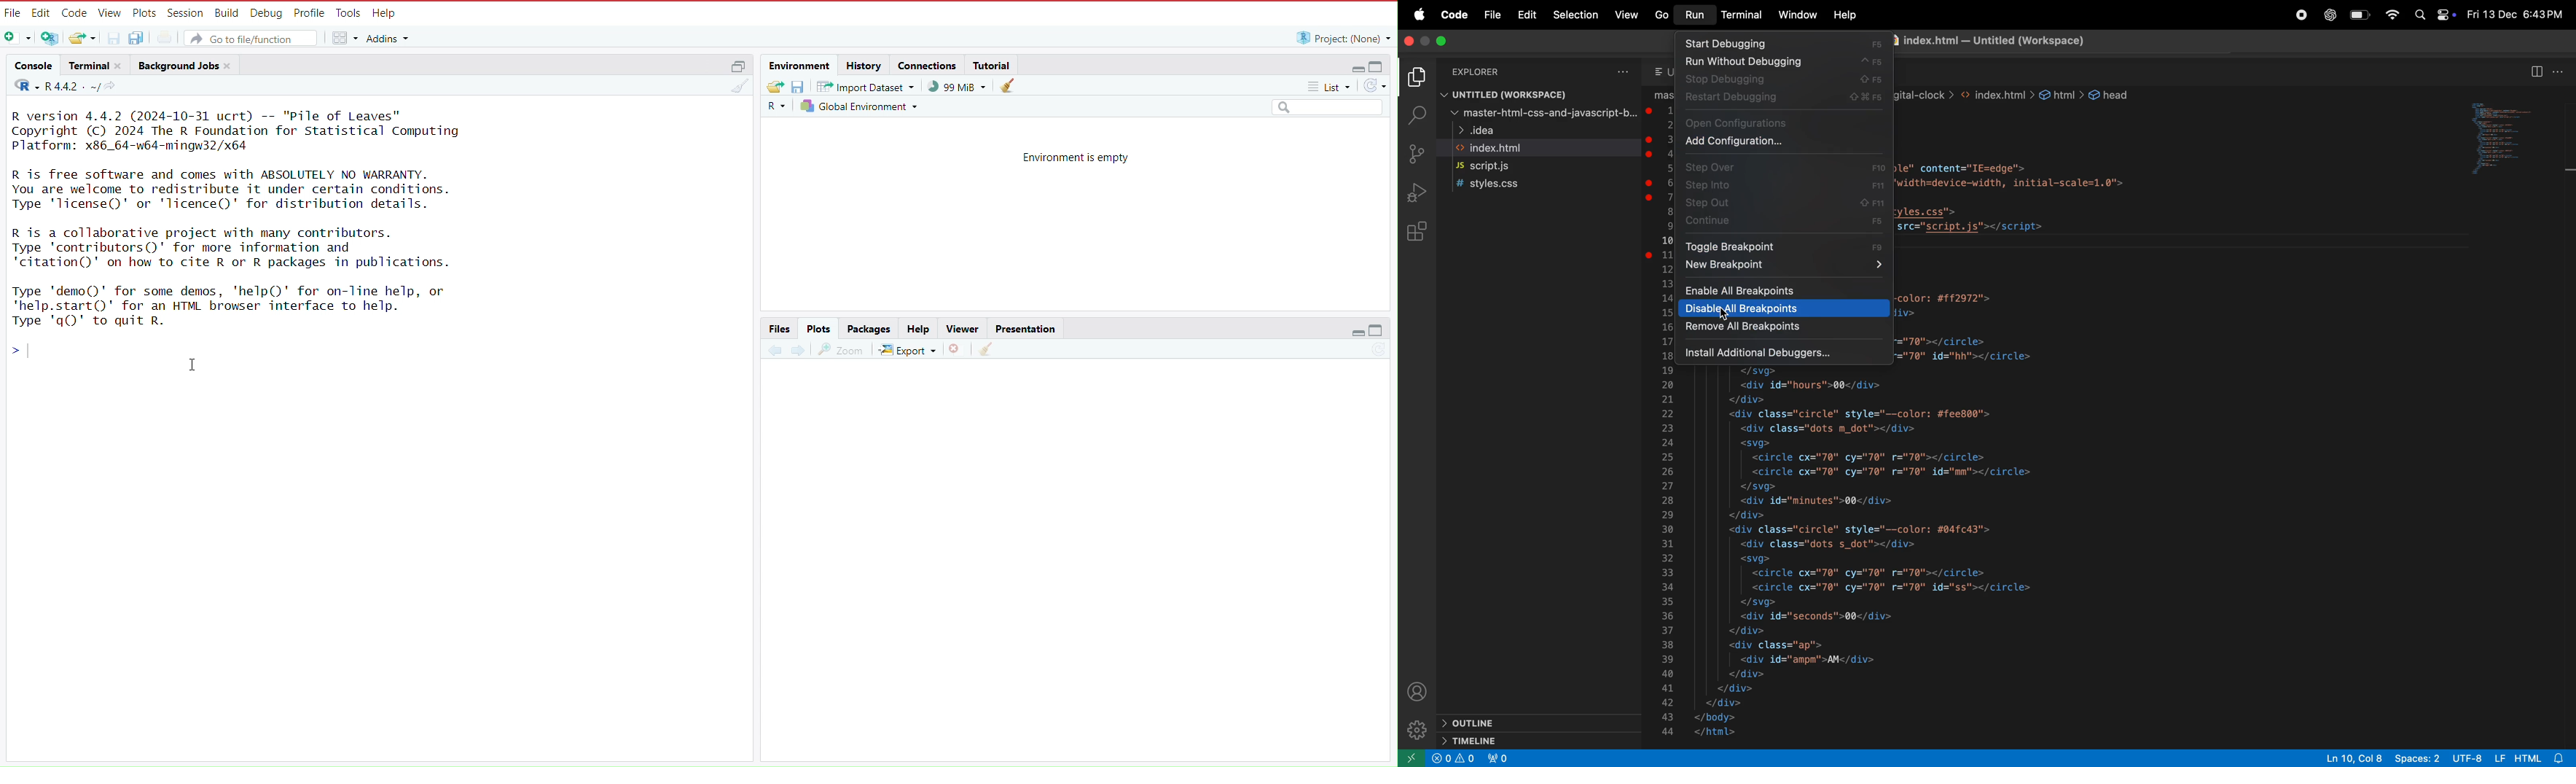  What do you see at coordinates (1505, 95) in the screenshot?
I see `untitled work space` at bounding box center [1505, 95].